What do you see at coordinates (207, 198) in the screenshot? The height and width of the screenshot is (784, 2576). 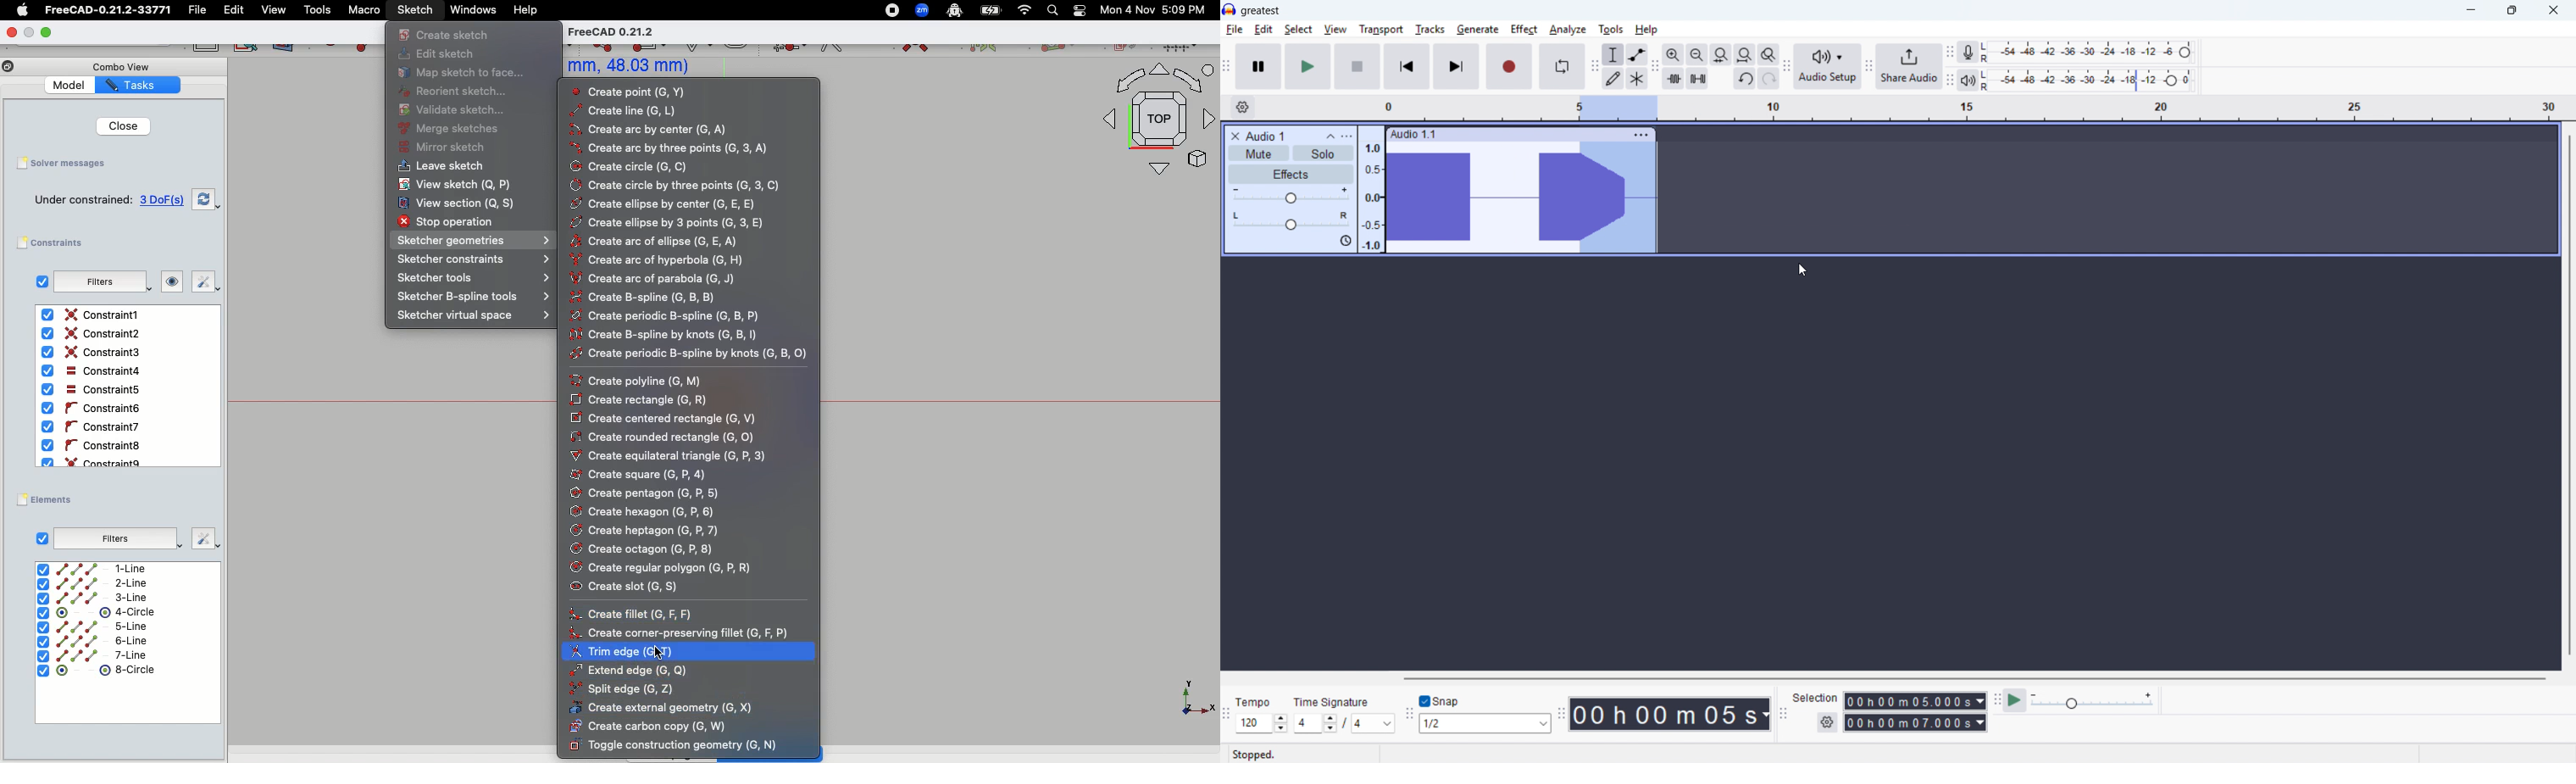 I see `Swap` at bounding box center [207, 198].